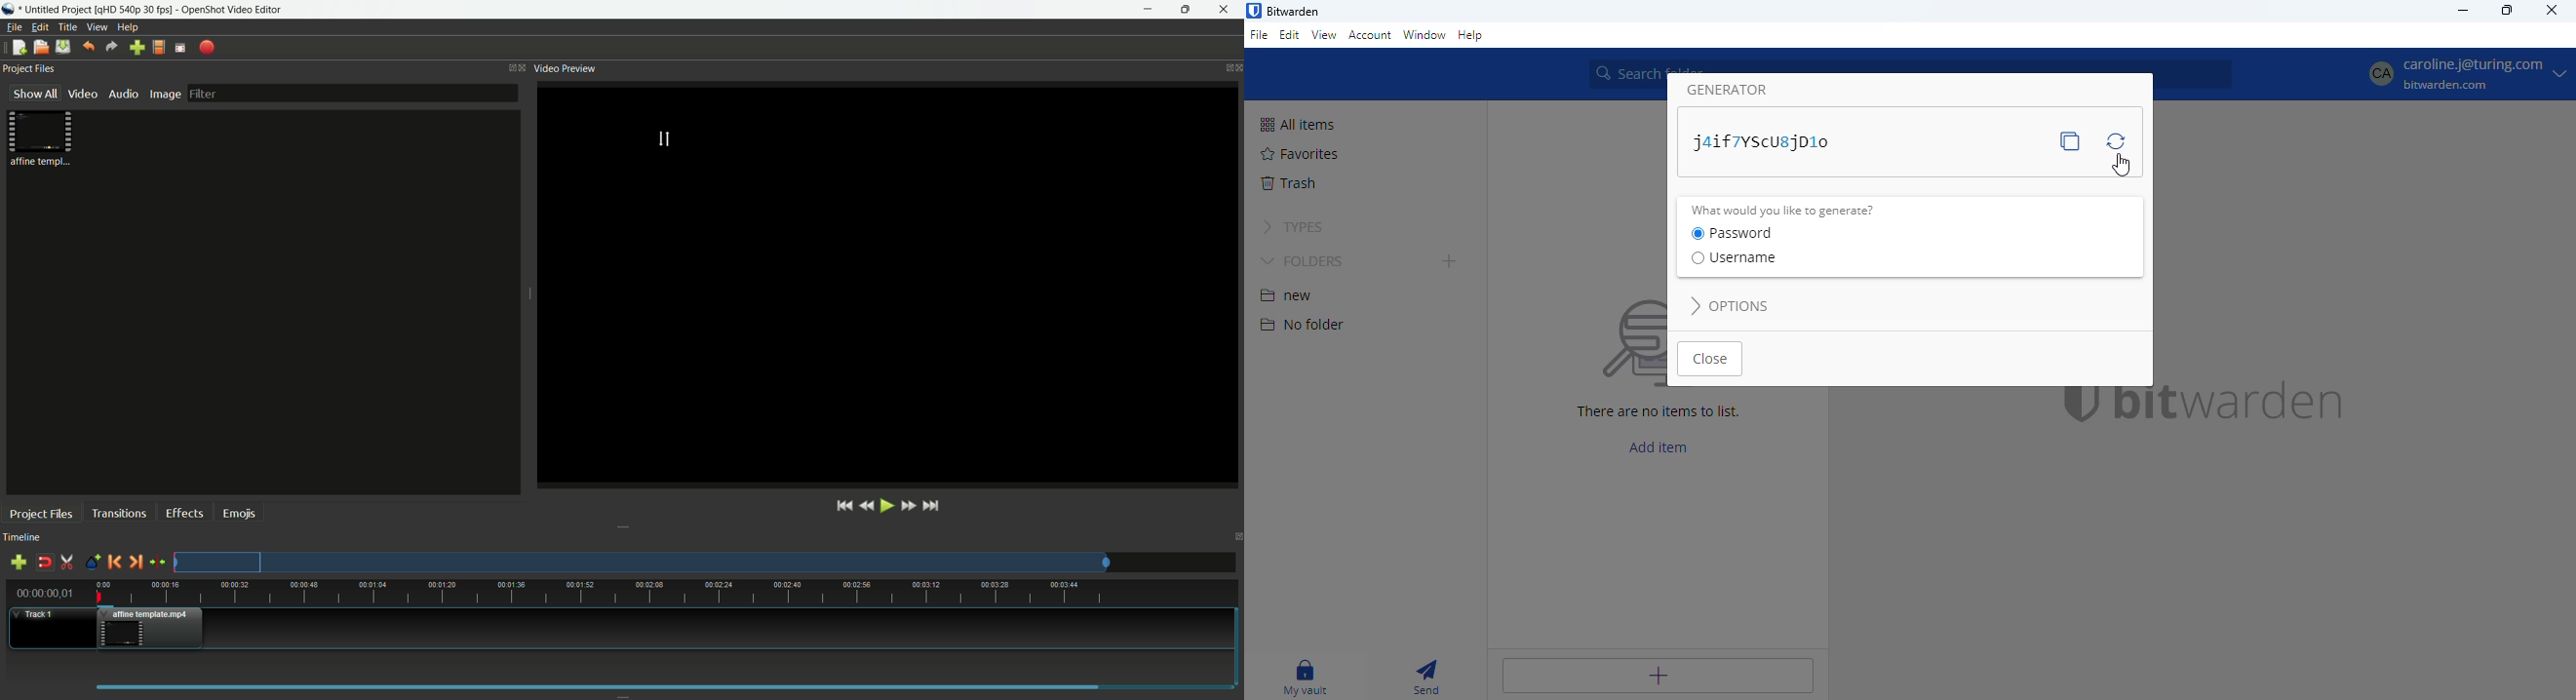 This screenshot has width=2576, height=700. What do you see at coordinates (2466, 73) in the screenshot?
I see `profile` at bounding box center [2466, 73].